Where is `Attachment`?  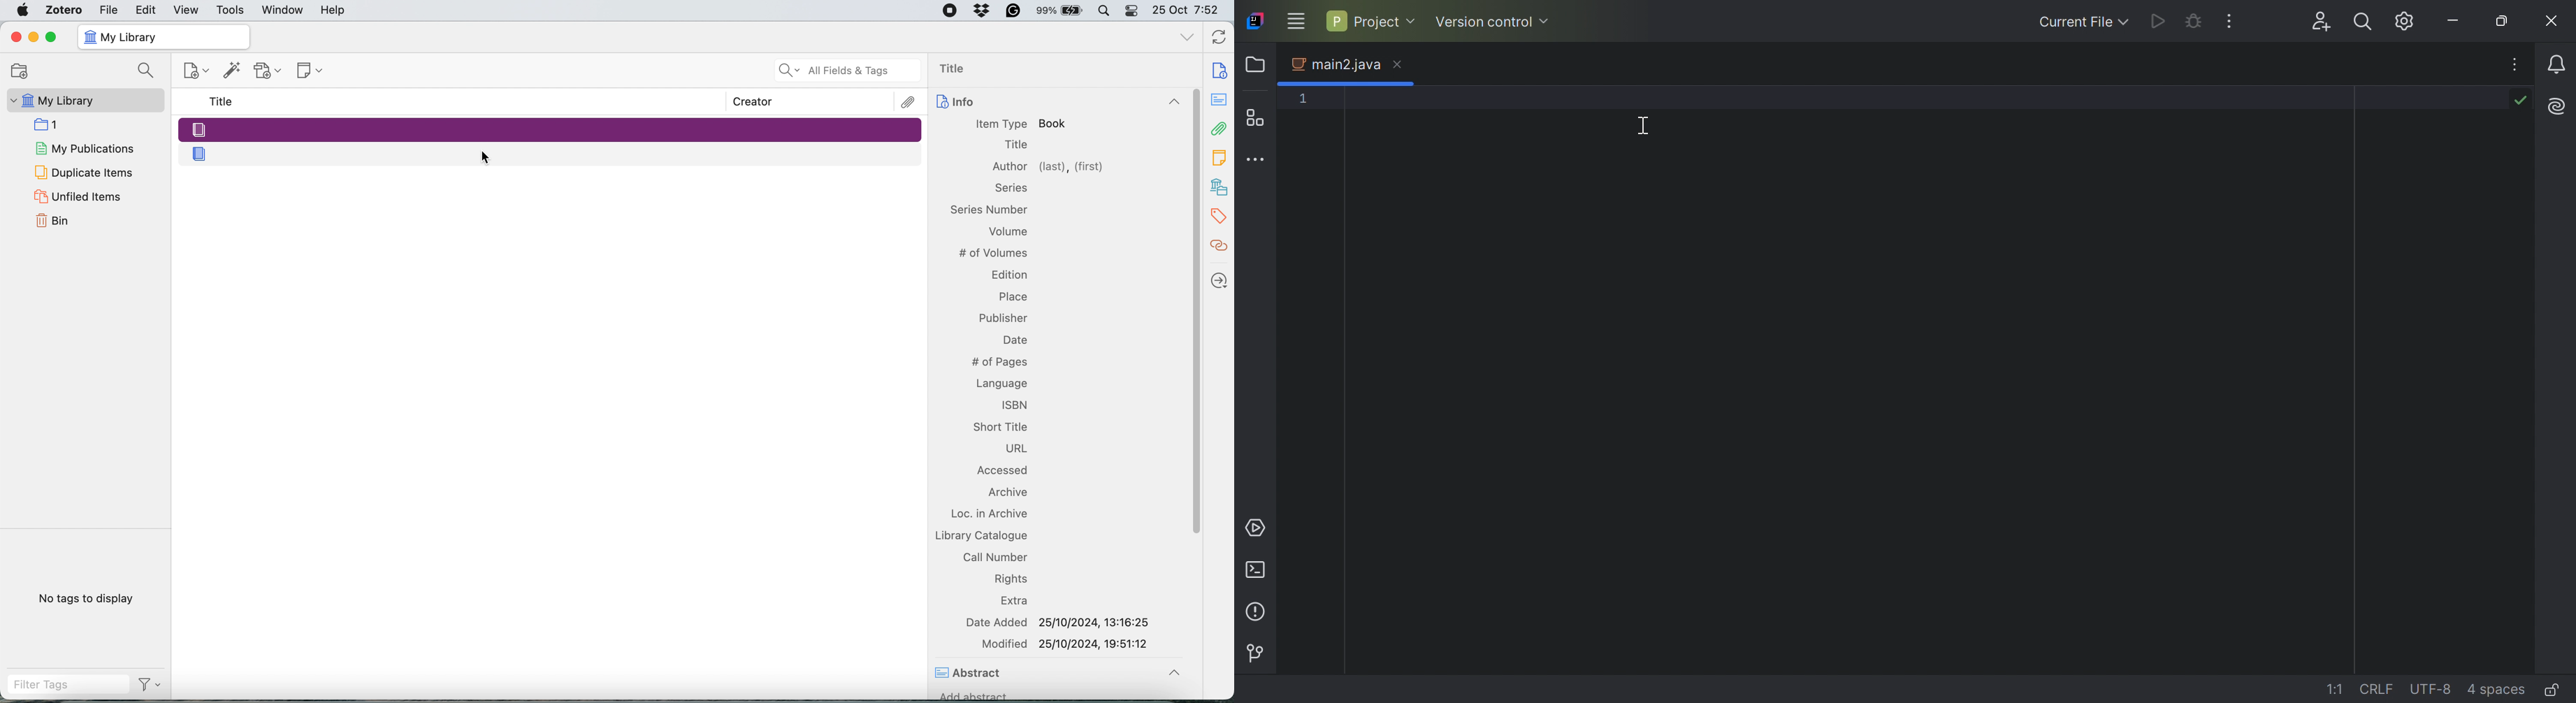 Attachment is located at coordinates (1220, 128).